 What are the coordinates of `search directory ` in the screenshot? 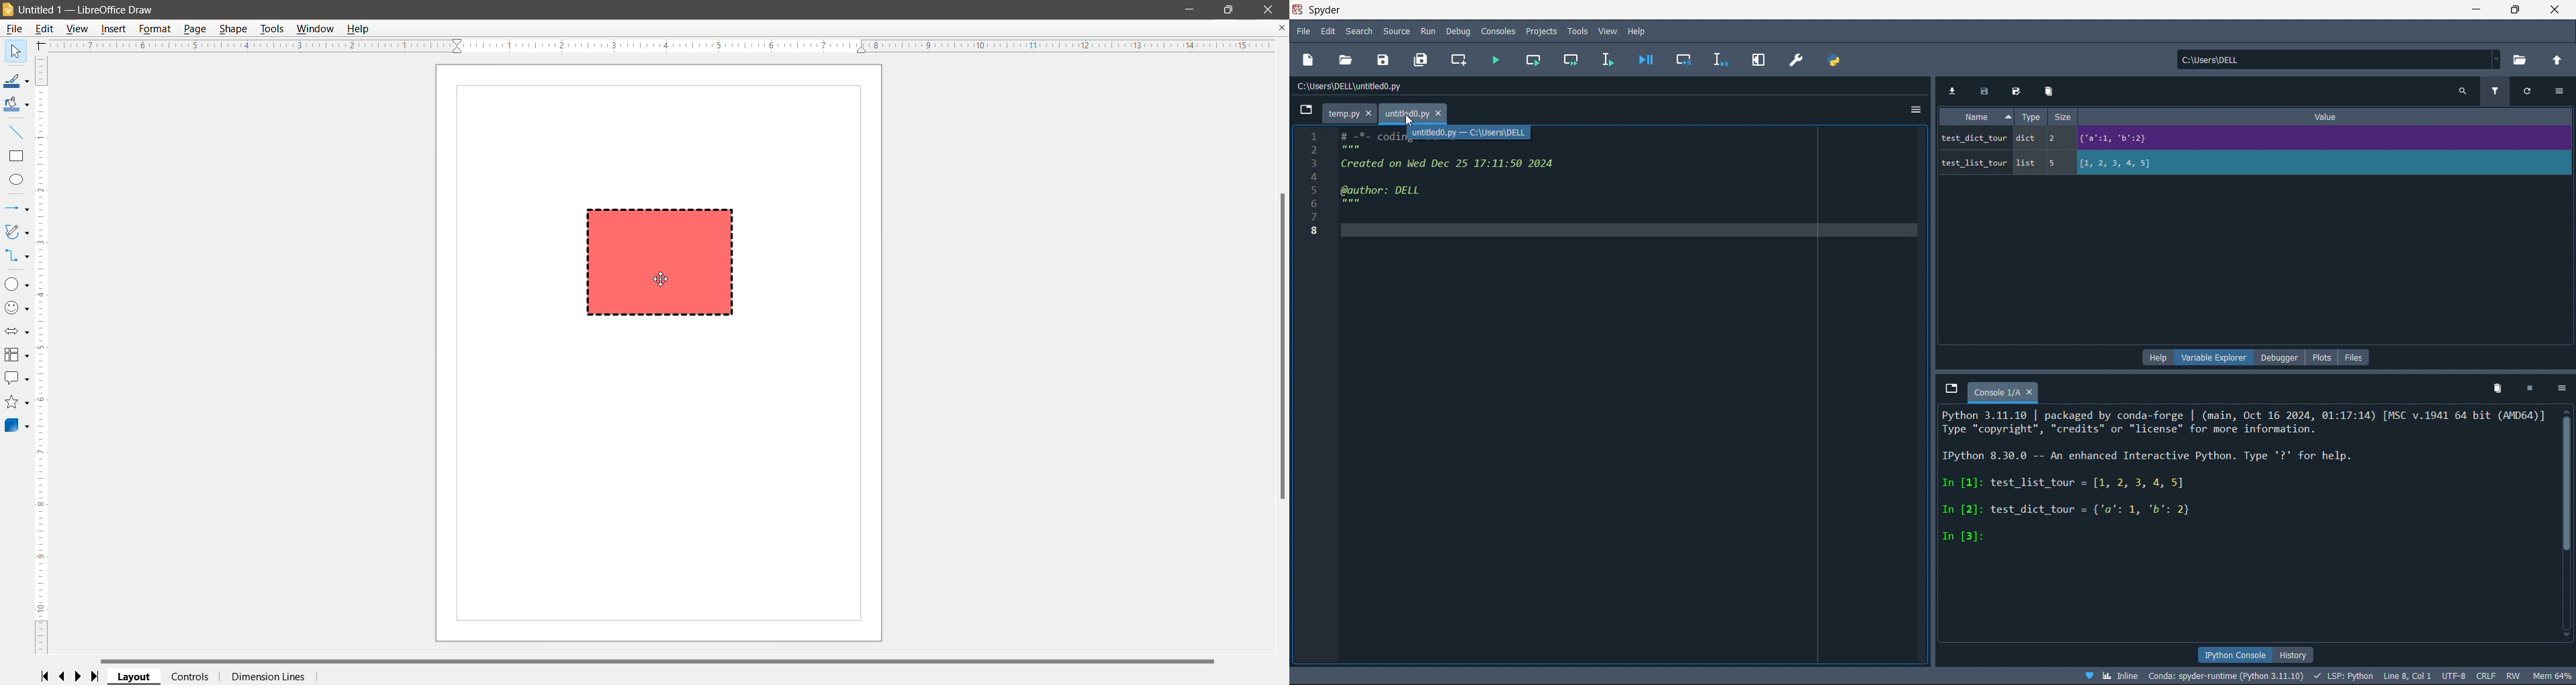 It's located at (2523, 58).